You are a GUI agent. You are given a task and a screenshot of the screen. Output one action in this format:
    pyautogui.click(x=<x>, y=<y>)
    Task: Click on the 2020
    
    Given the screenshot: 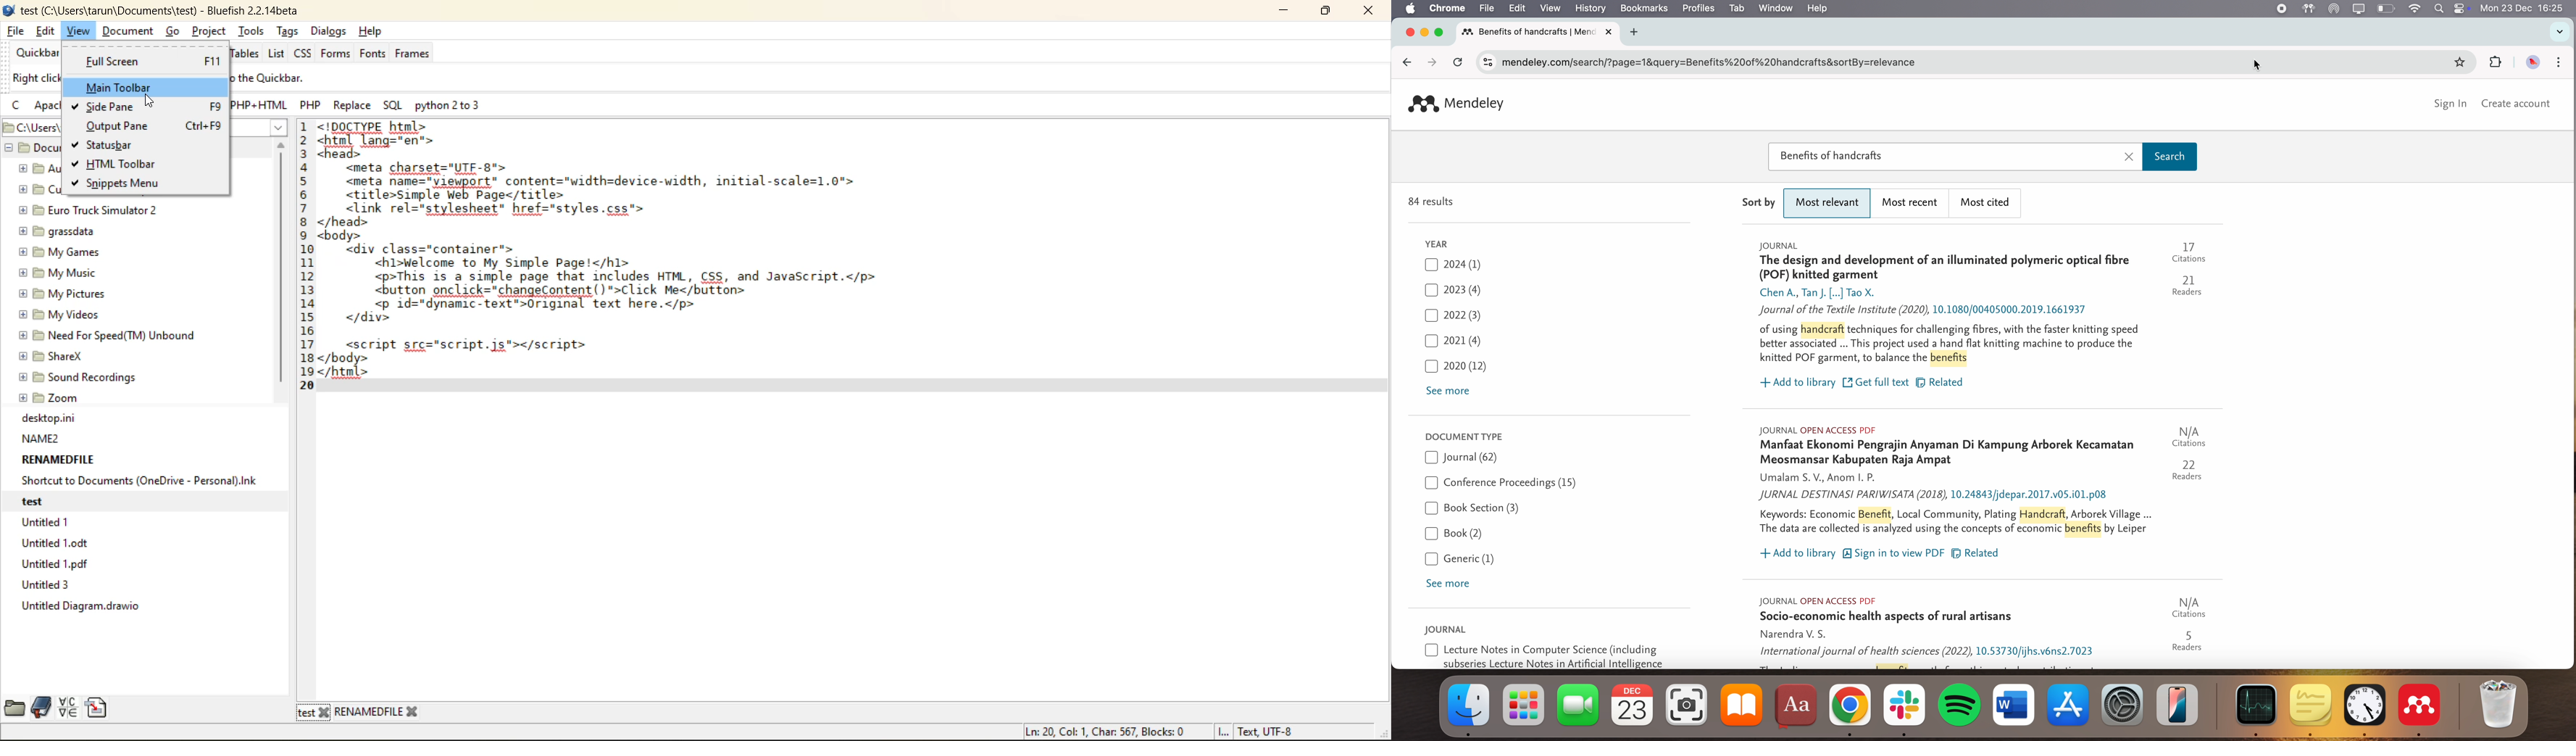 What is the action you would take?
    pyautogui.click(x=1456, y=368)
    